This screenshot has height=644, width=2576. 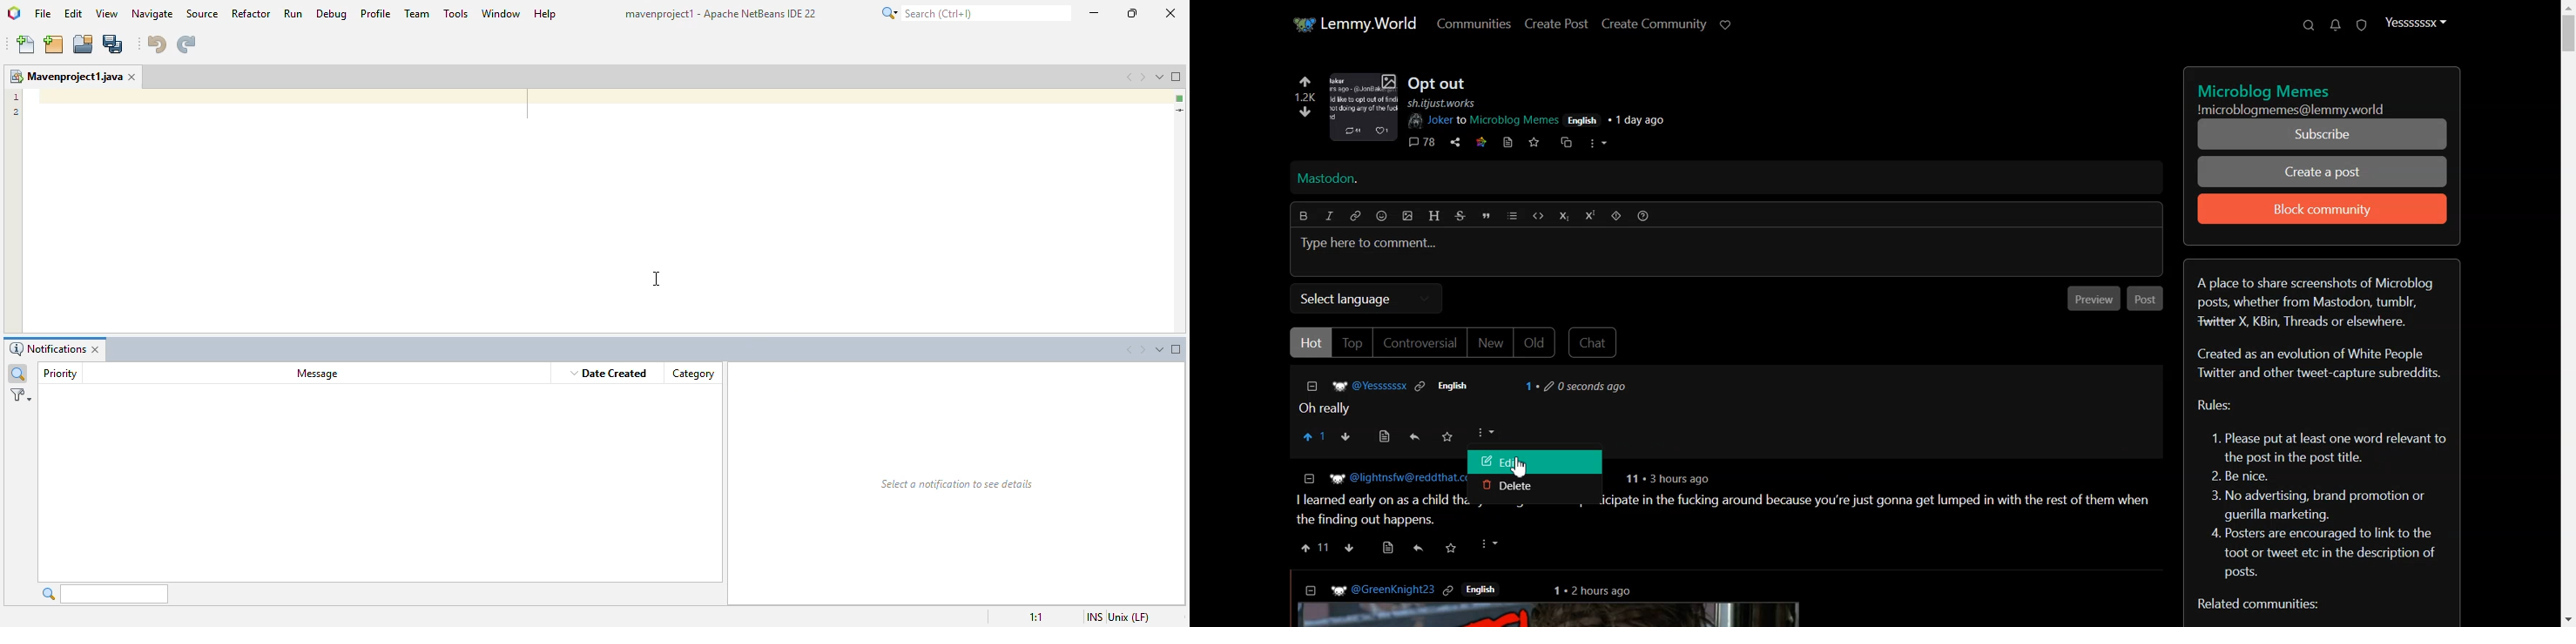 I want to click on save all, so click(x=113, y=45).